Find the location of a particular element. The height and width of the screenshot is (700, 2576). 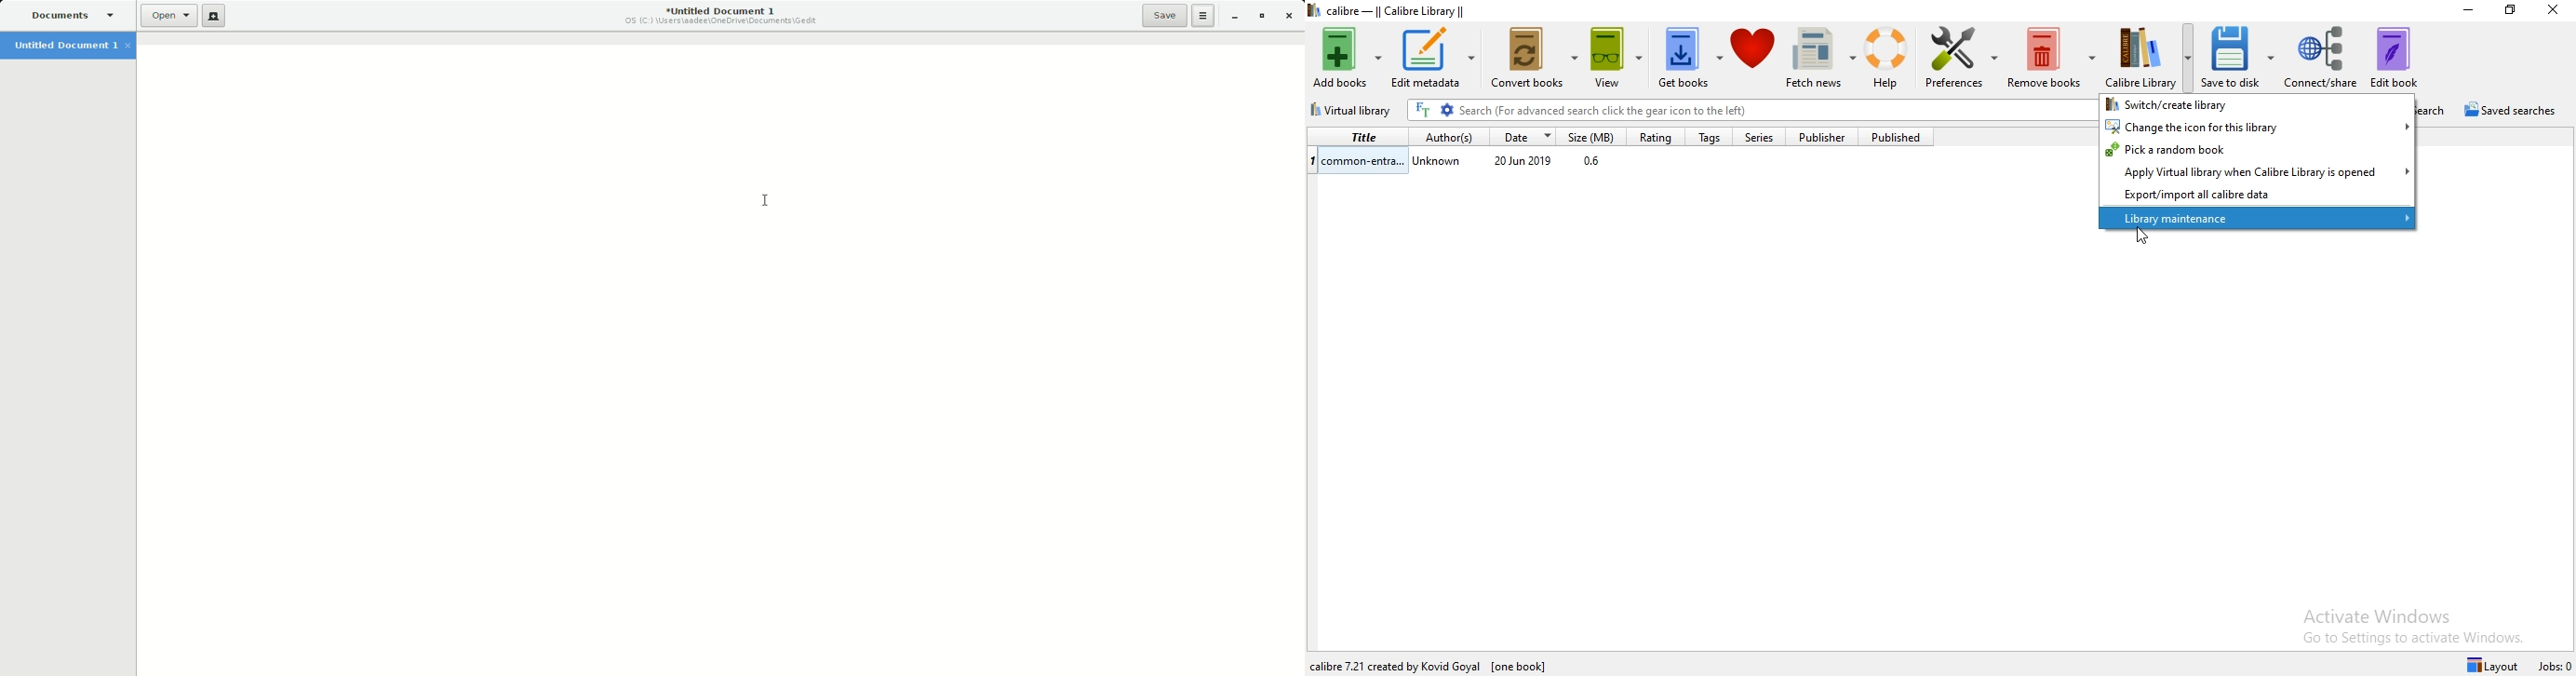

Restore is located at coordinates (2510, 10).